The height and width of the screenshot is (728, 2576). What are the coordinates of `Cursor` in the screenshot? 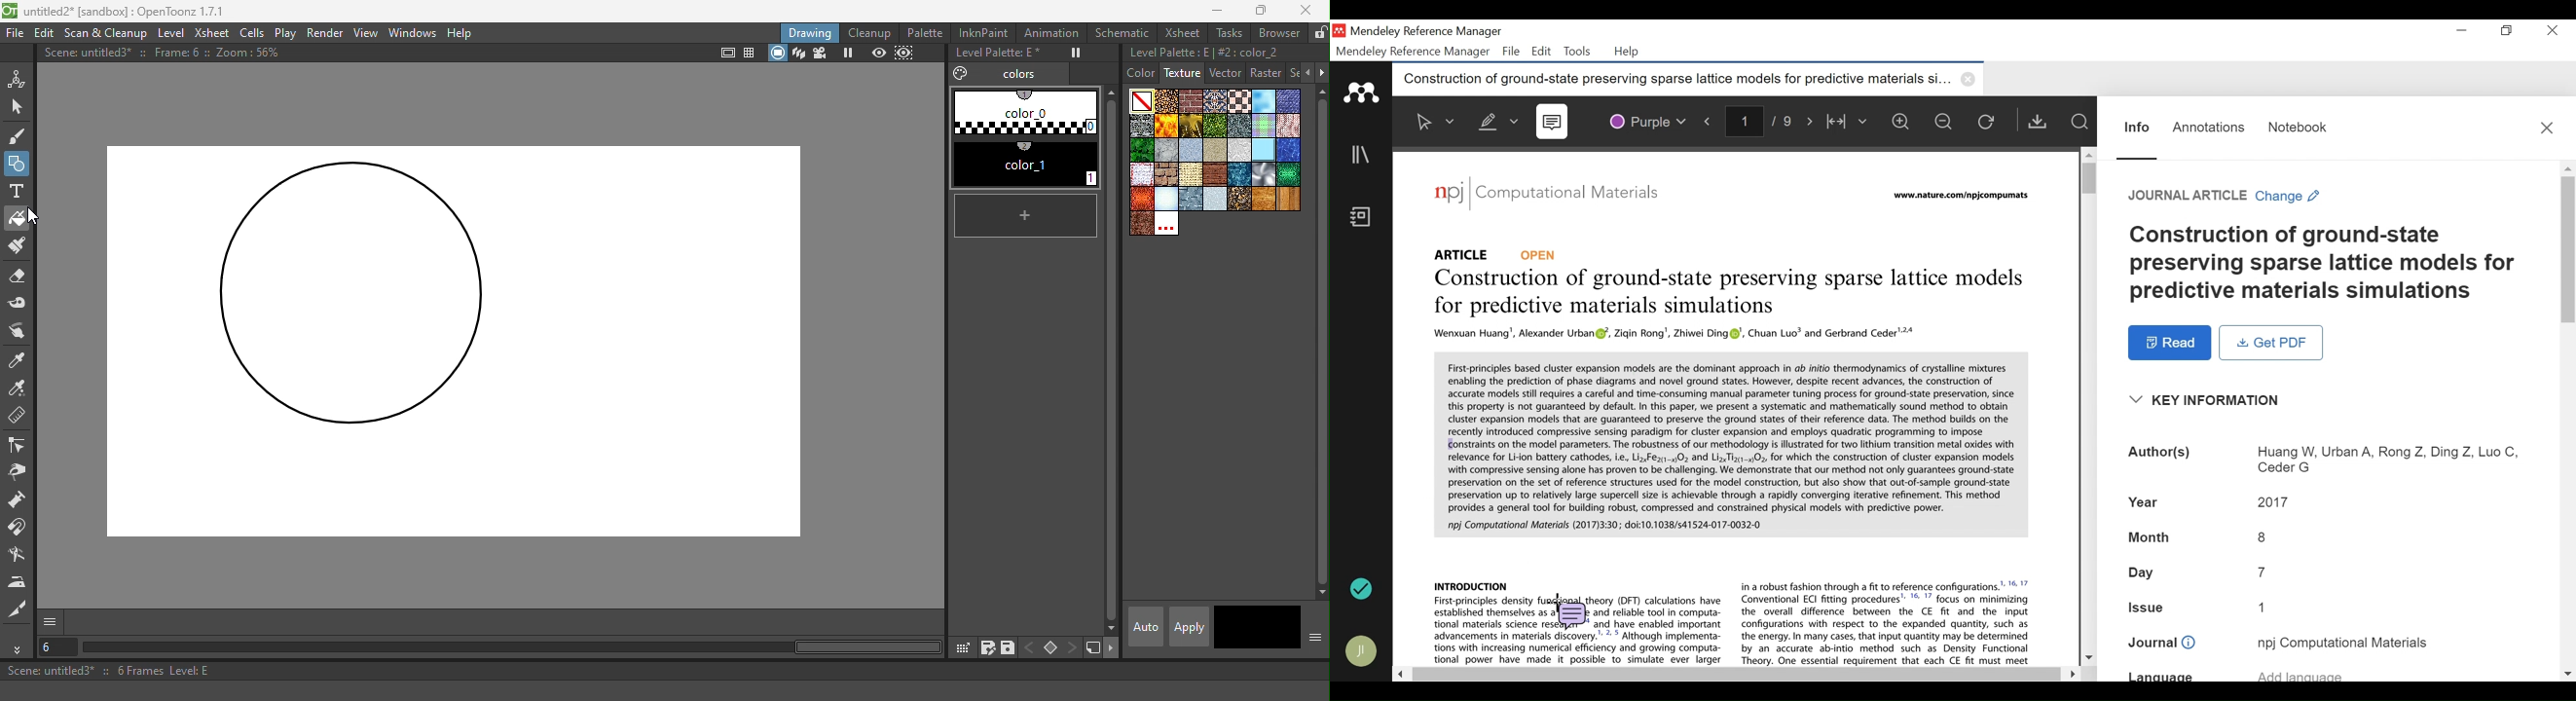 It's located at (1558, 603).